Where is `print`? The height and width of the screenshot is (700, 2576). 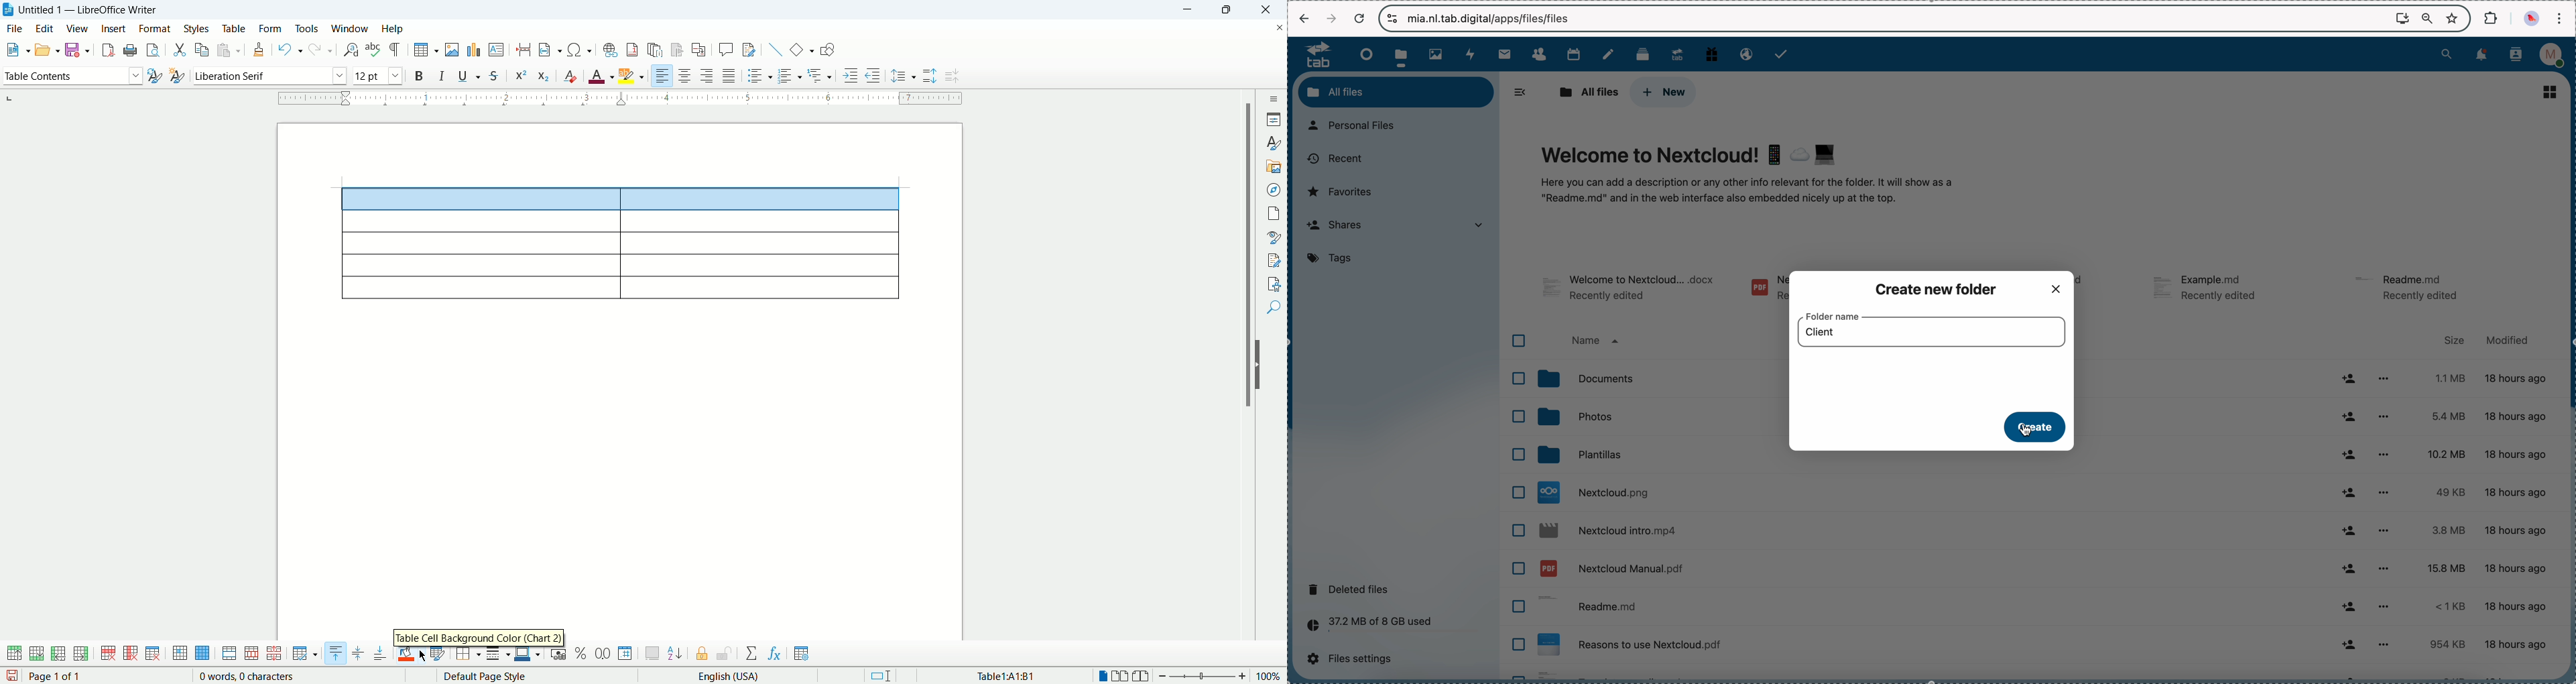 print is located at coordinates (131, 50).